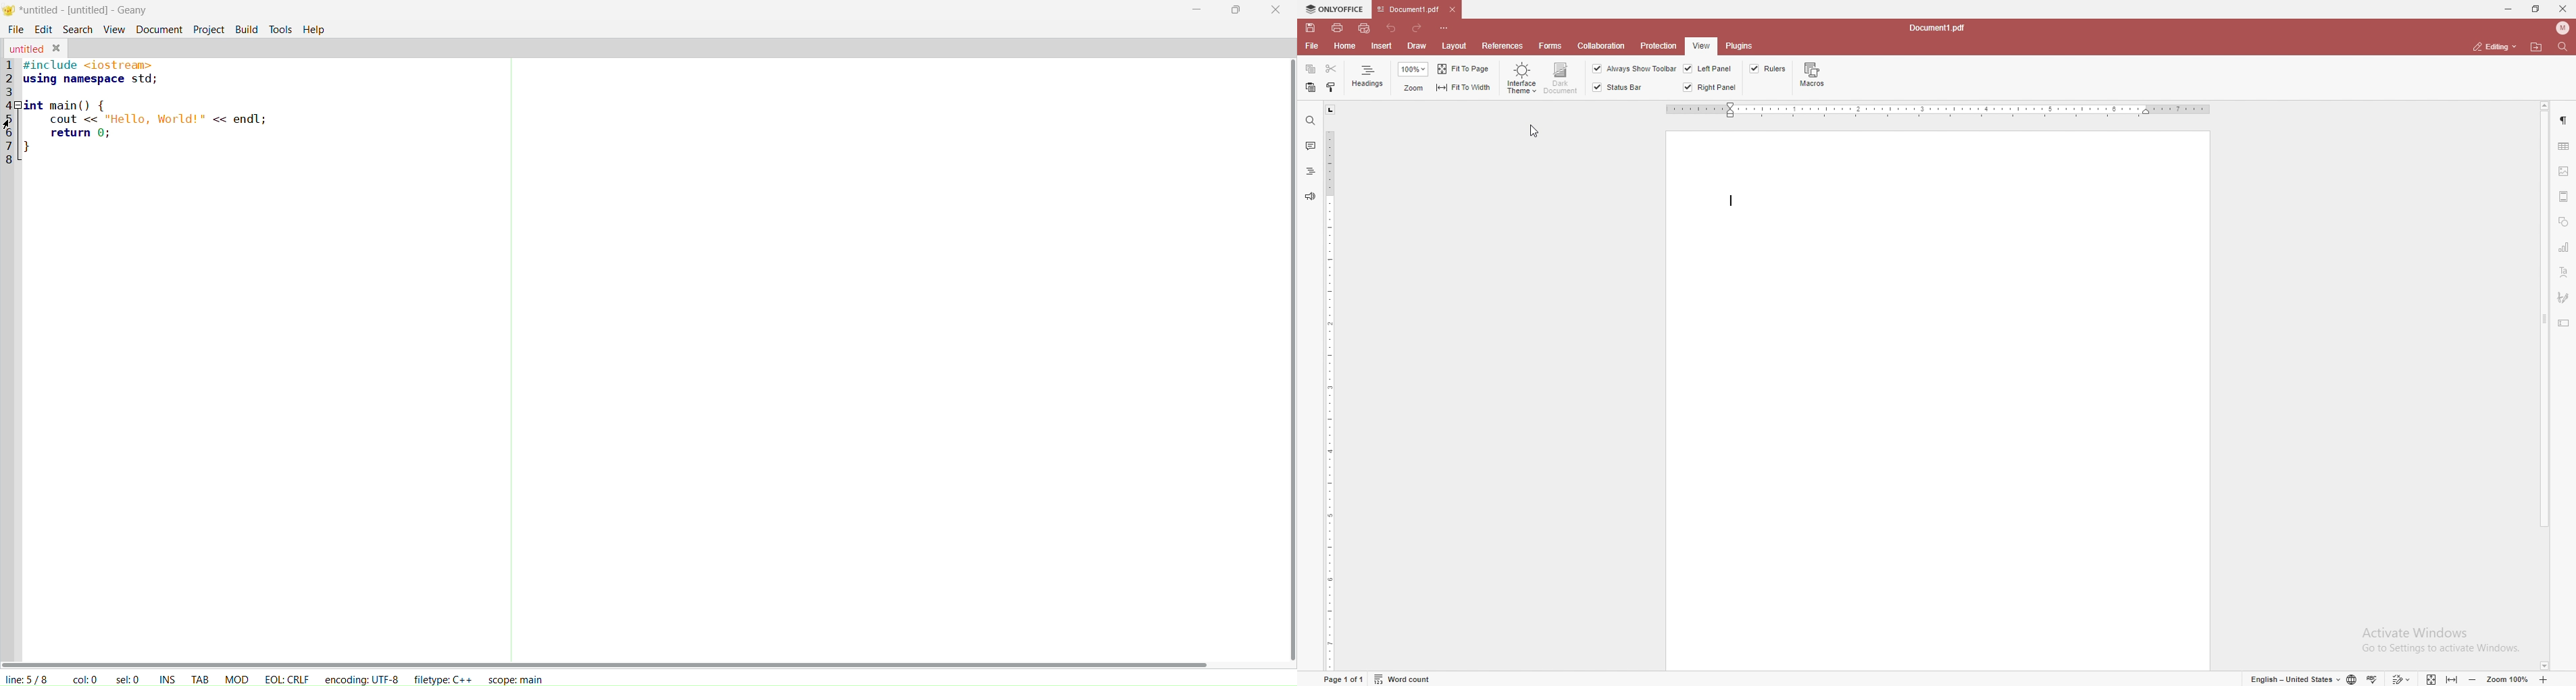 This screenshot has height=700, width=2576. Describe the element at coordinates (1465, 69) in the screenshot. I see `fit to page` at that location.